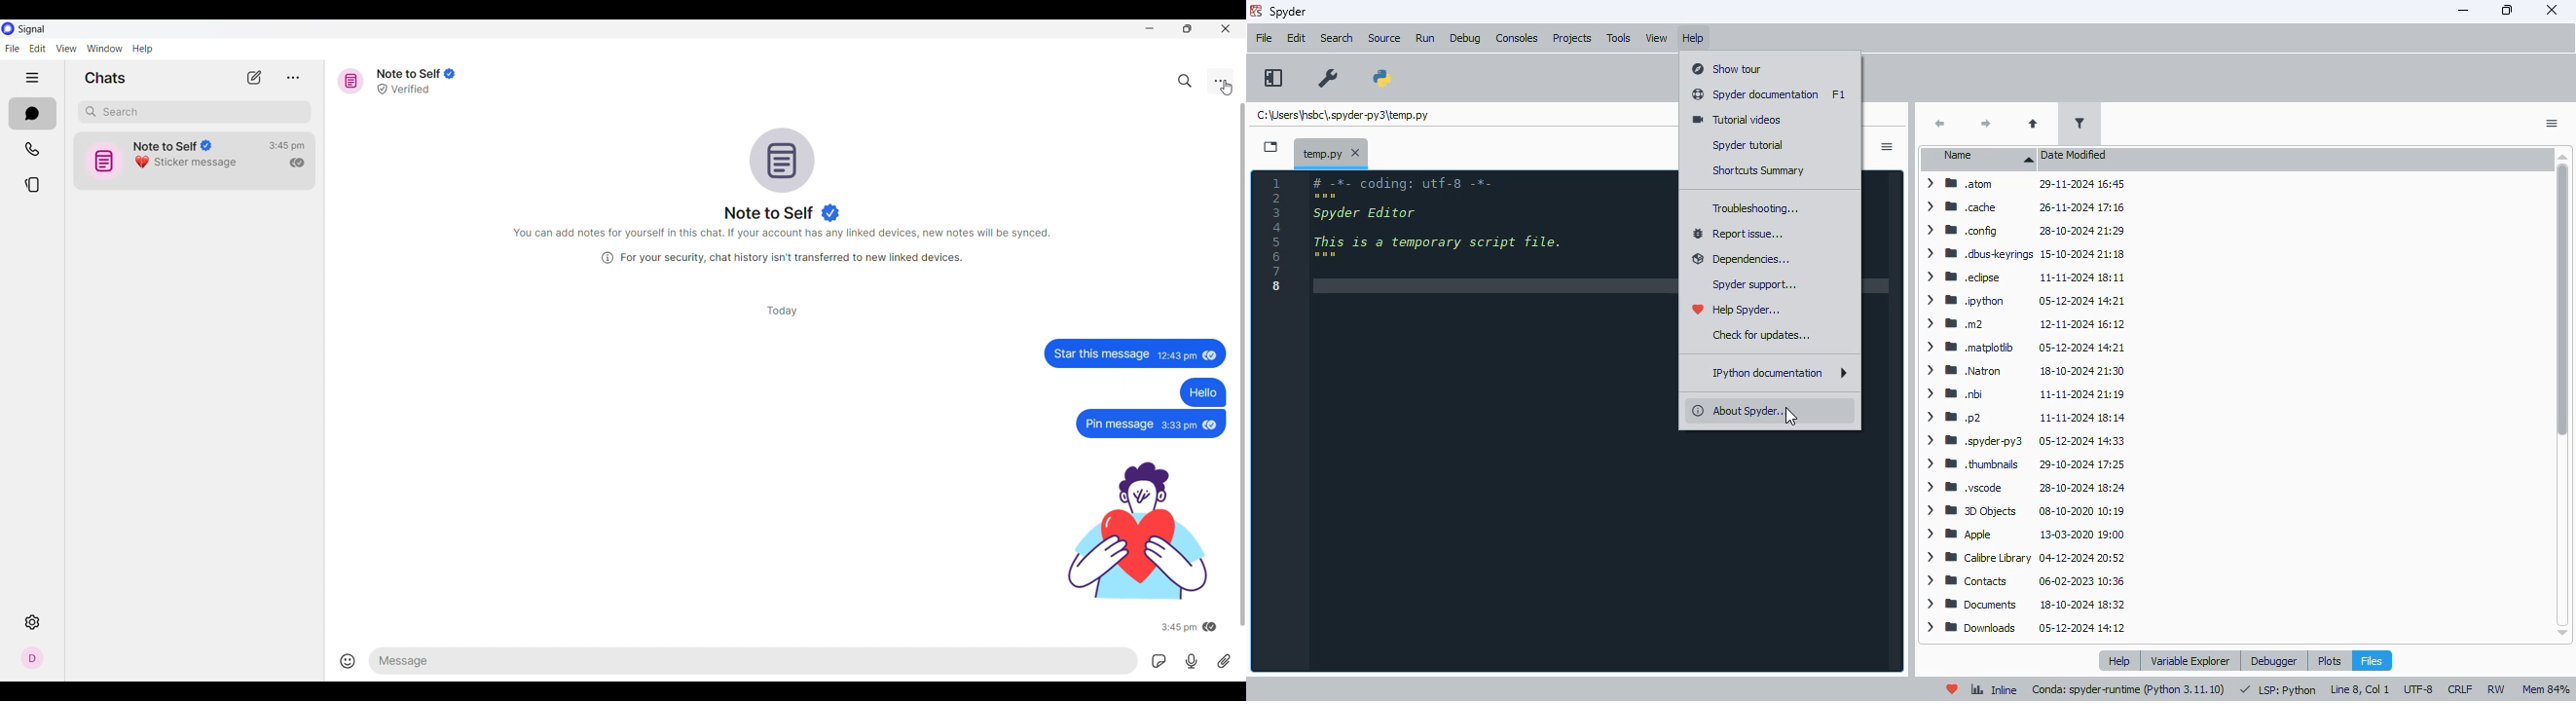 Image resolution: width=2576 pixels, height=728 pixels. Describe the element at coordinates (2026, 534) in the screenshot. I see `> mm Apple 13-03-2020 19:00` at that location.